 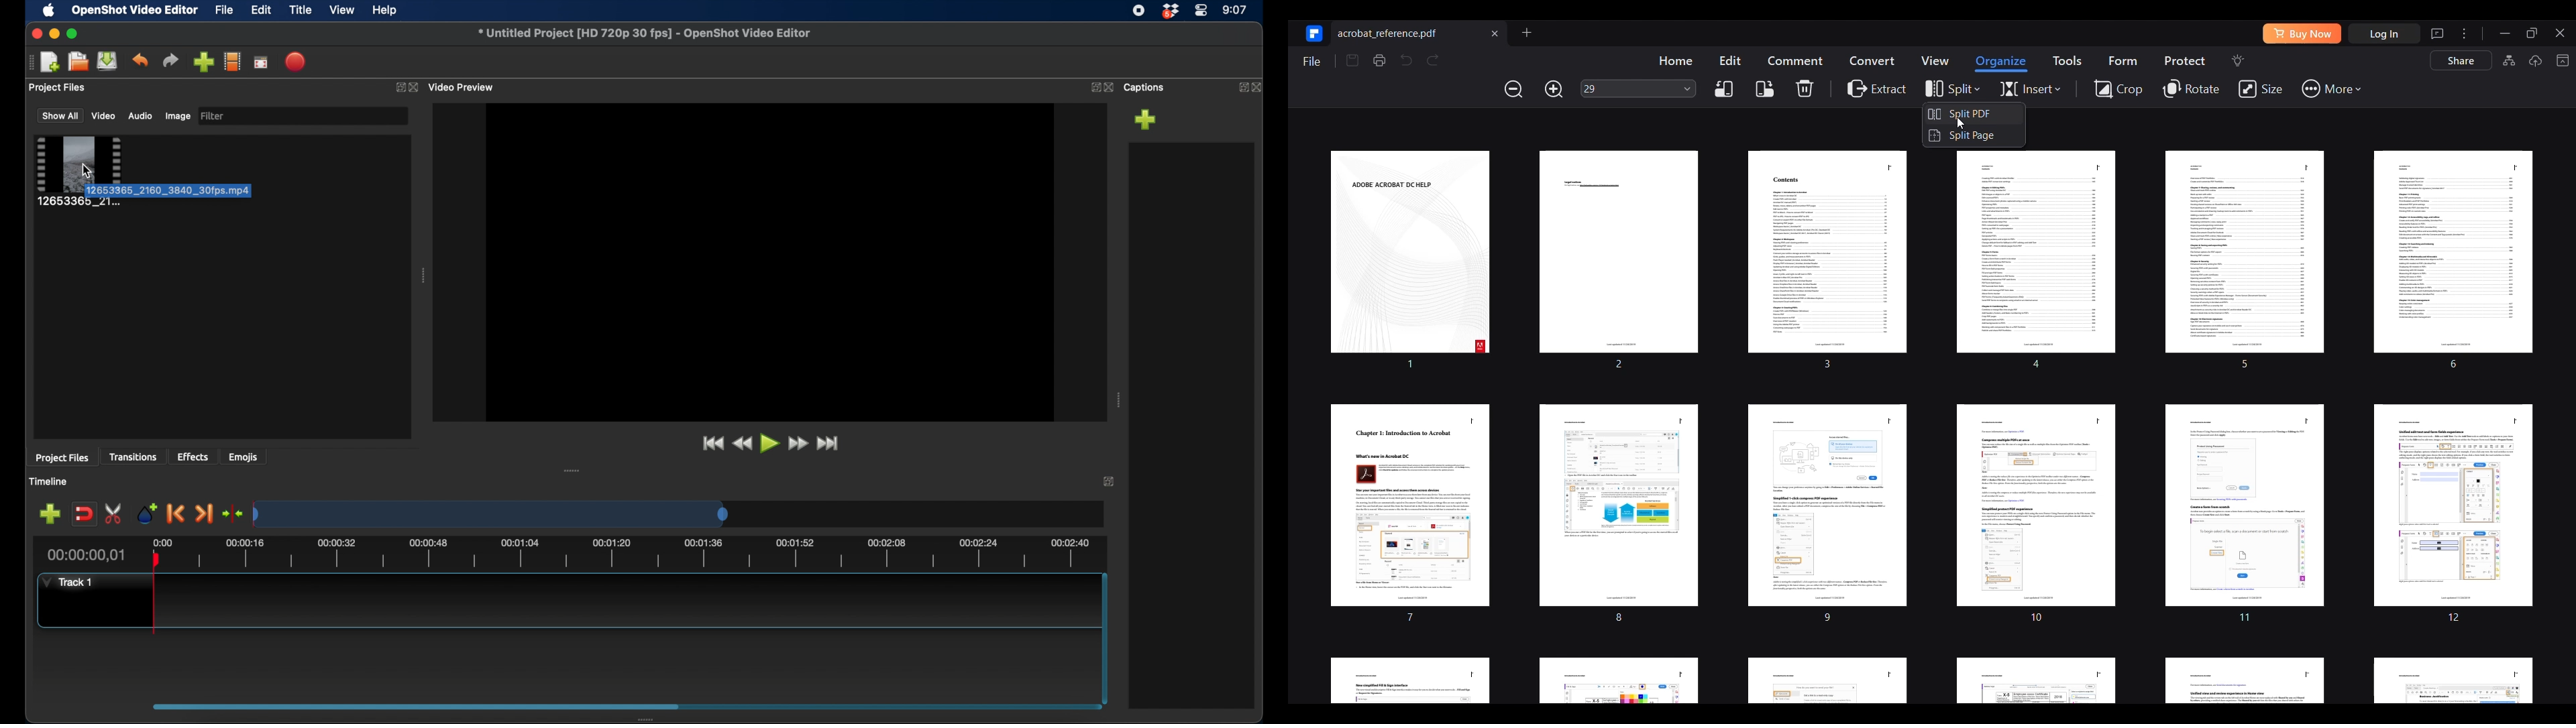 What do you see at coordinates (1260, 86) in the screenshot?
I see `close` at bounding box center [1260, 86].